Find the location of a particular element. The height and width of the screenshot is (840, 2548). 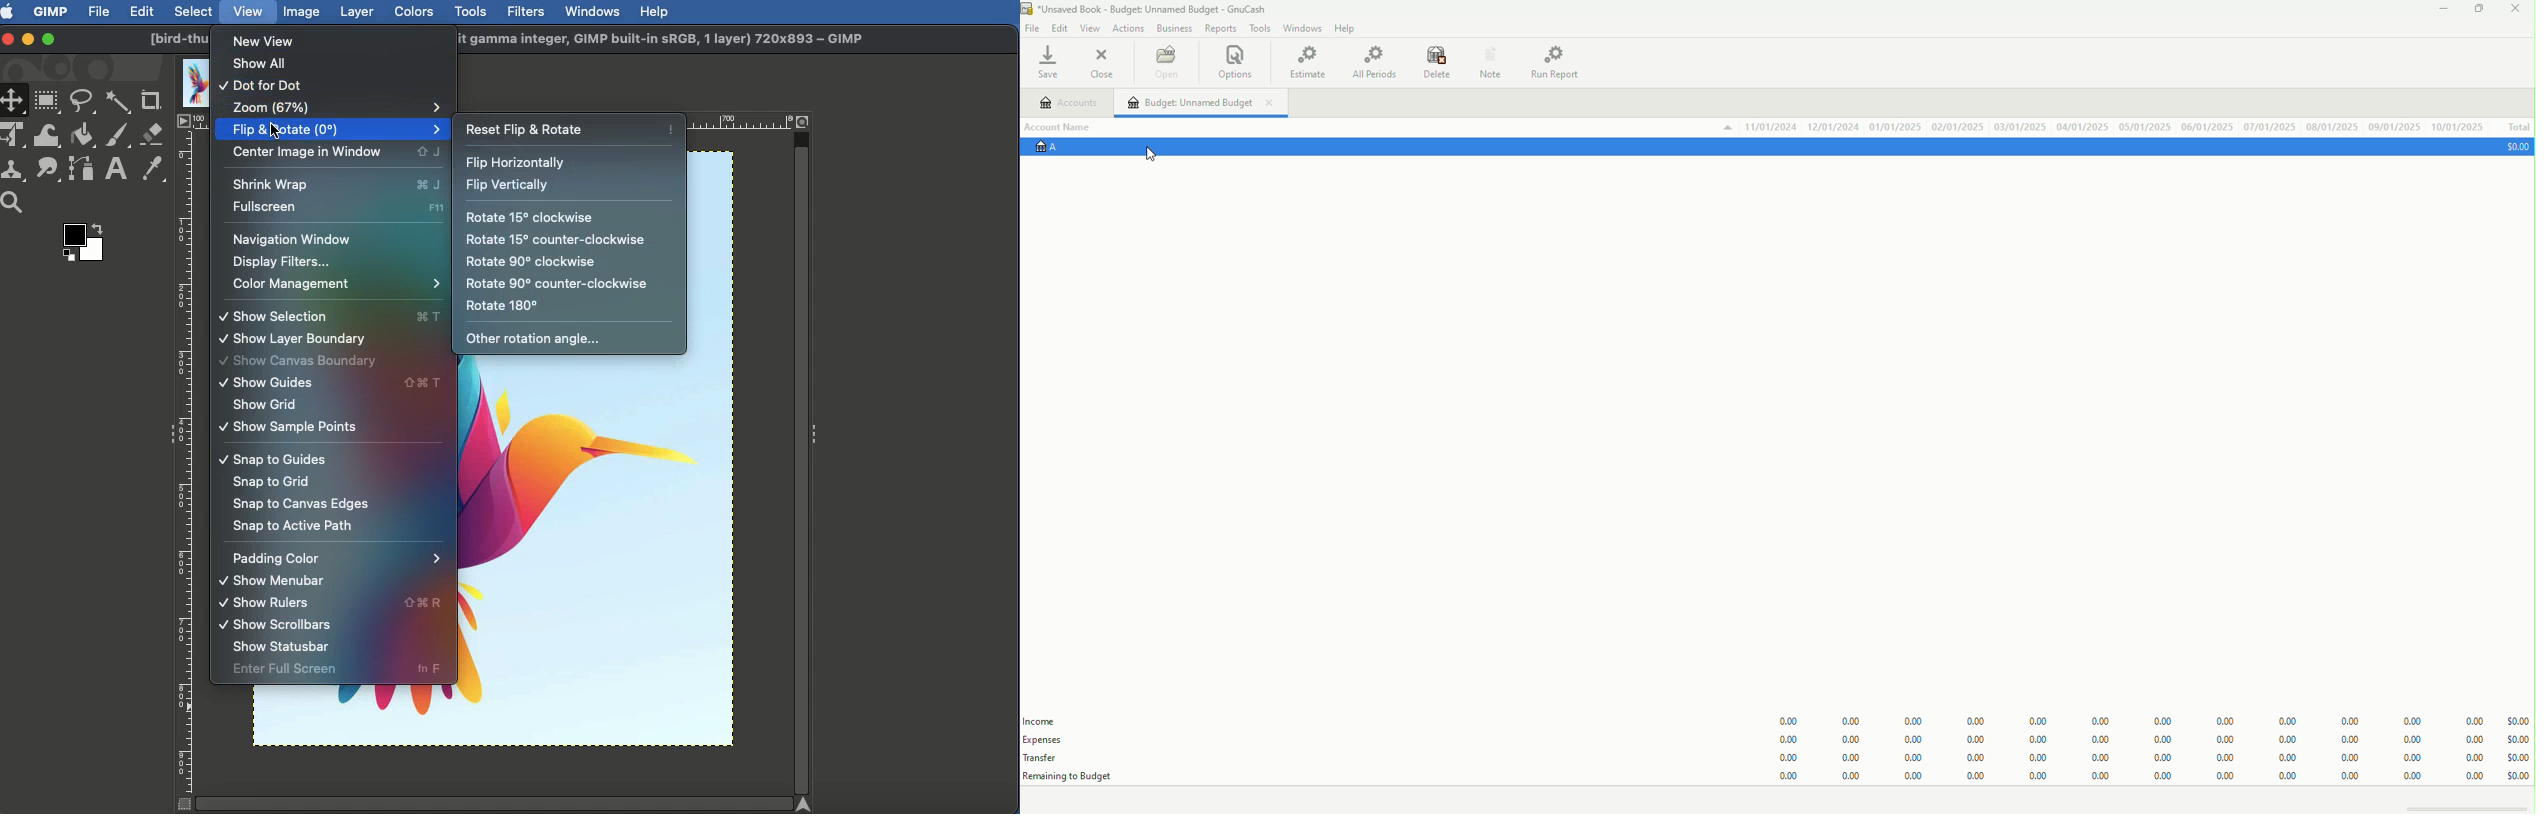

Run Report is located at coordinates (1553, 63).